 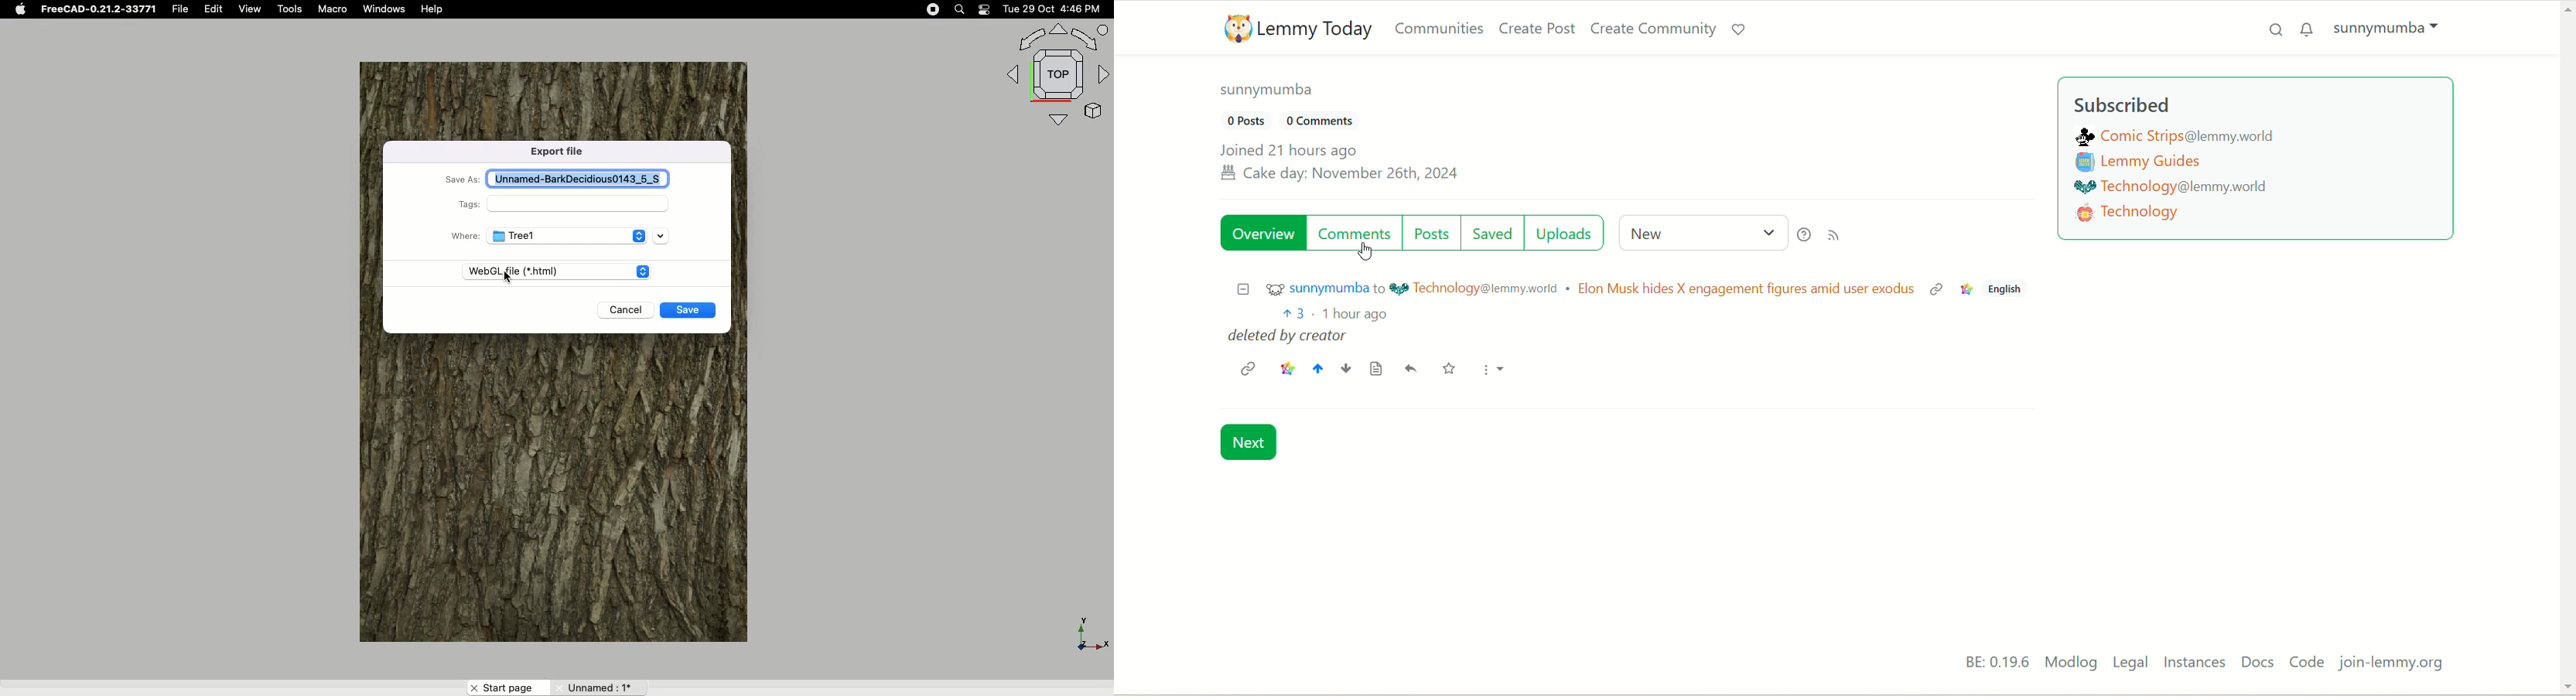 I want to click on BE: 0.19.6, so click(x=1987, y=662).